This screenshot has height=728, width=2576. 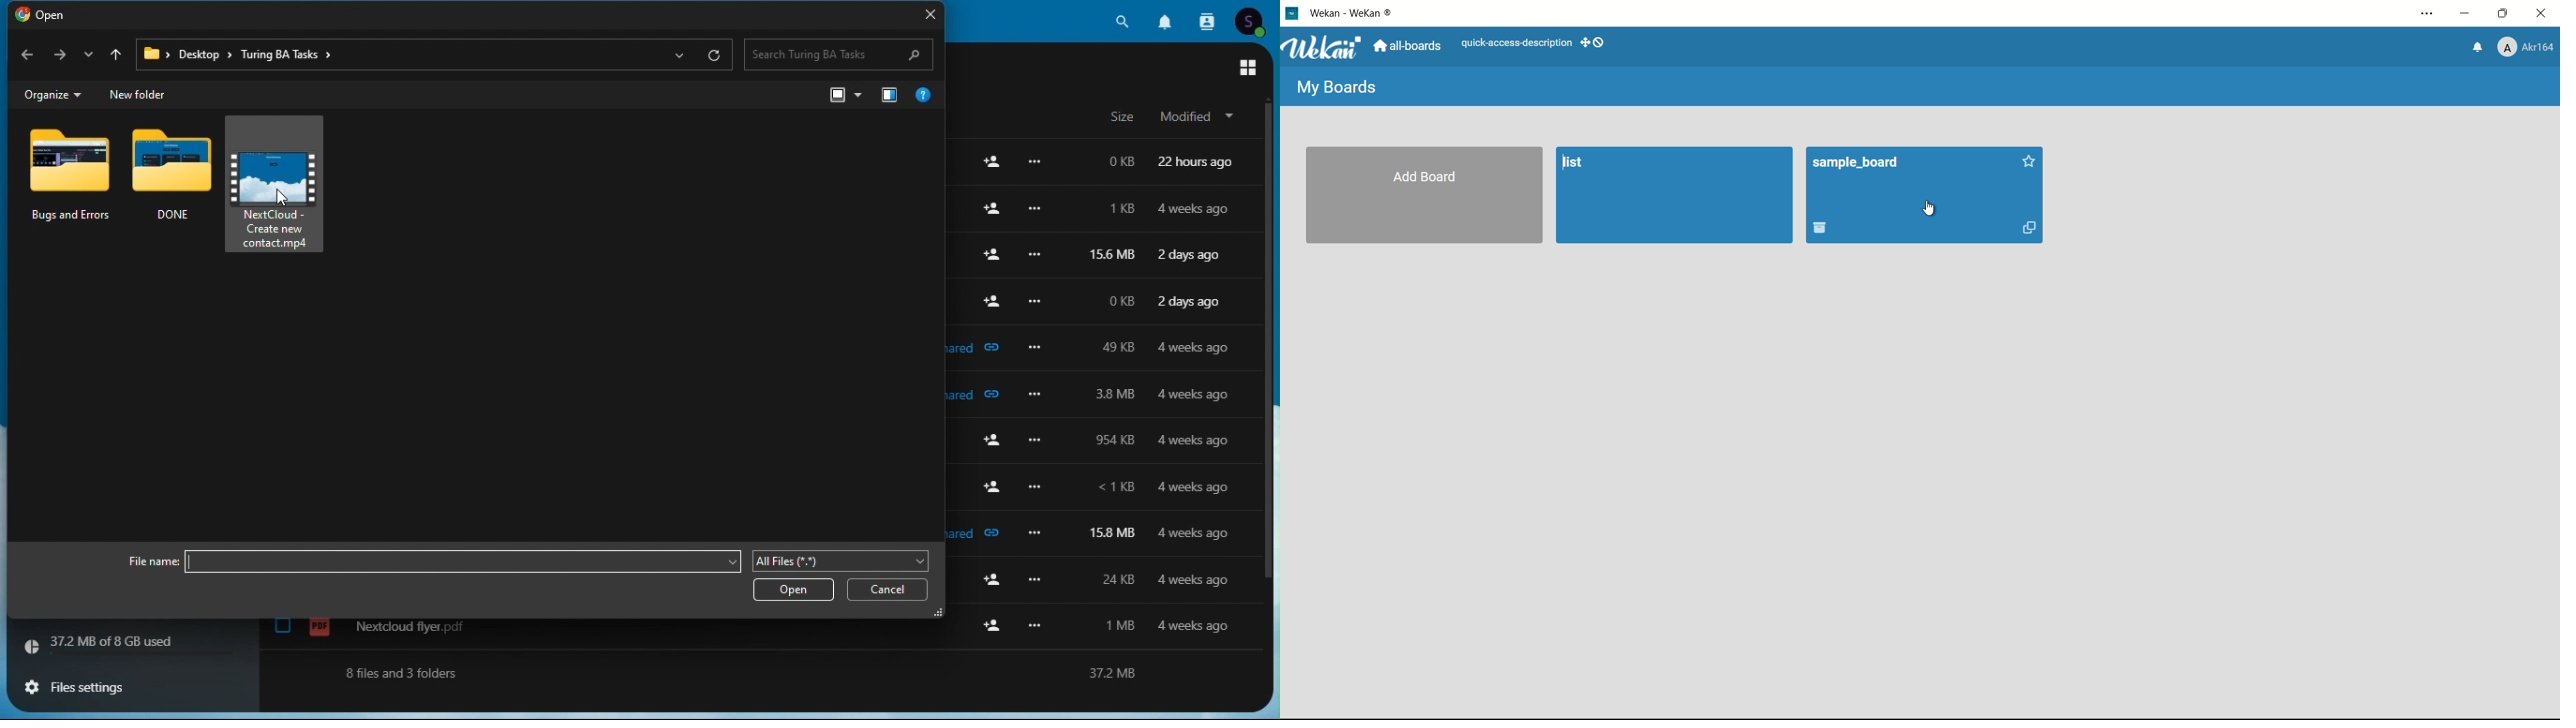 What do you see at coordinates (720, 55) in the screenshot?
I see `refresh` at bounding box center [720, 55].